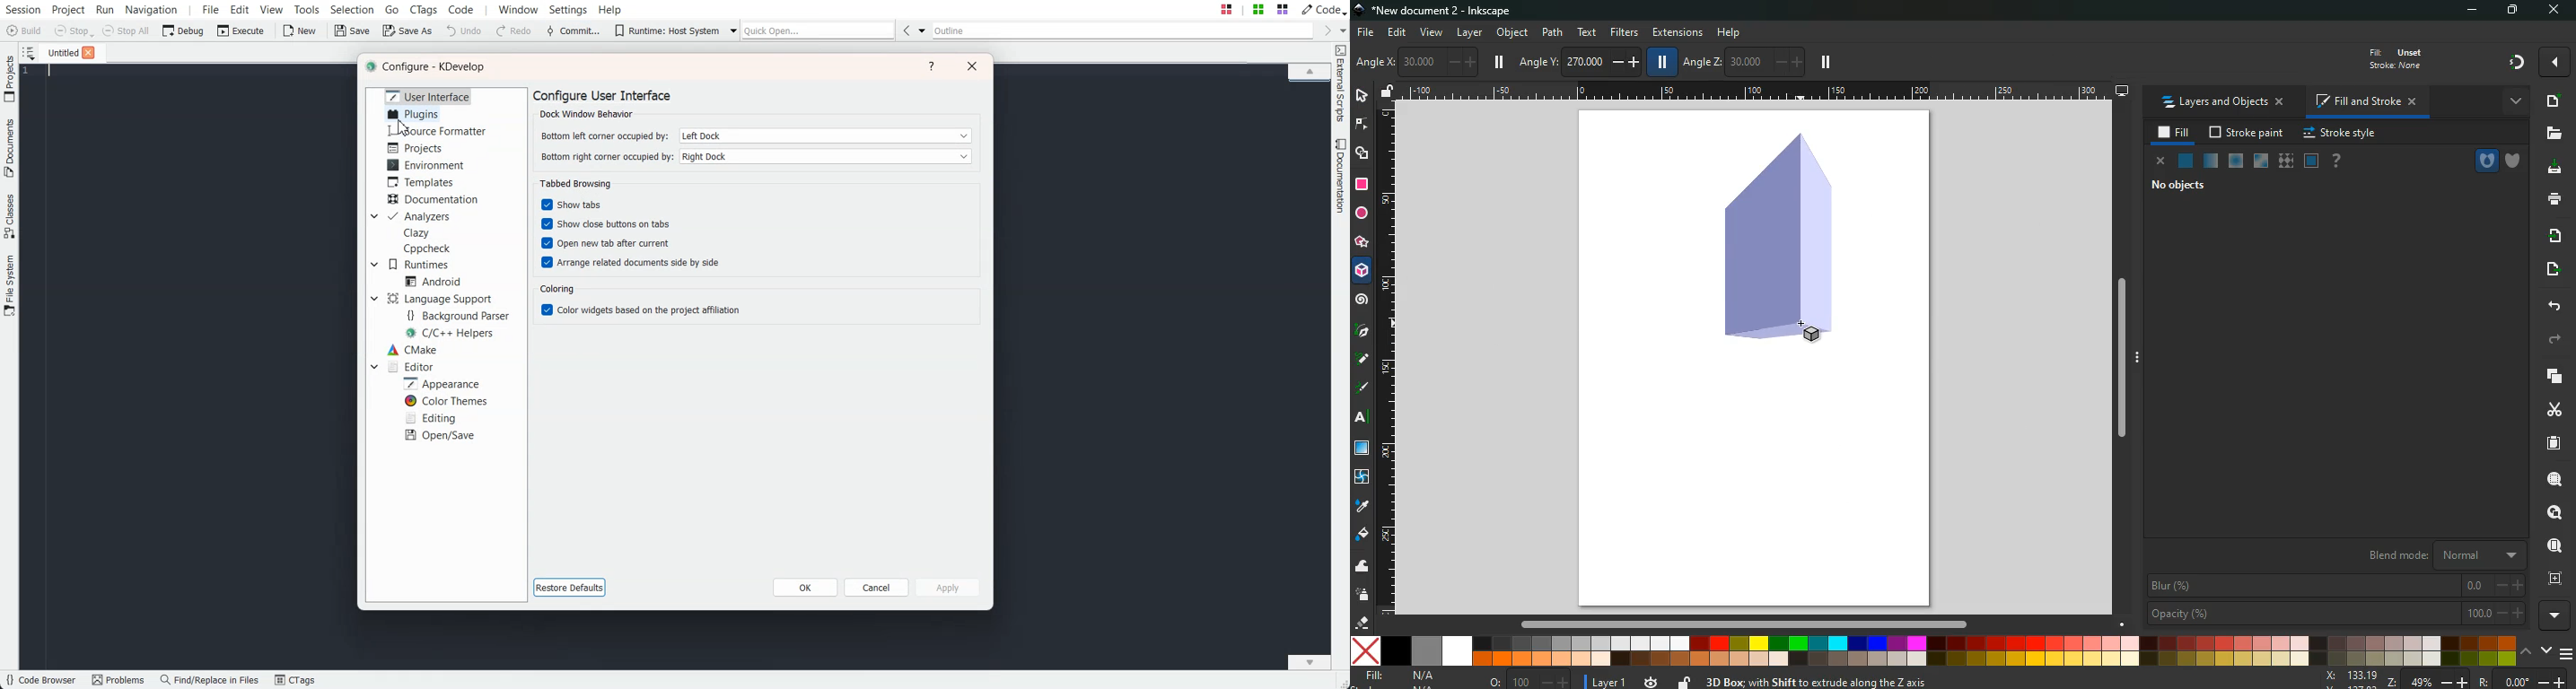 Image resolution: width=2576 pixels, height=700 pixels. Describe the element at coordinates (2553, 546) in the screenshot. I see `find` at that location.